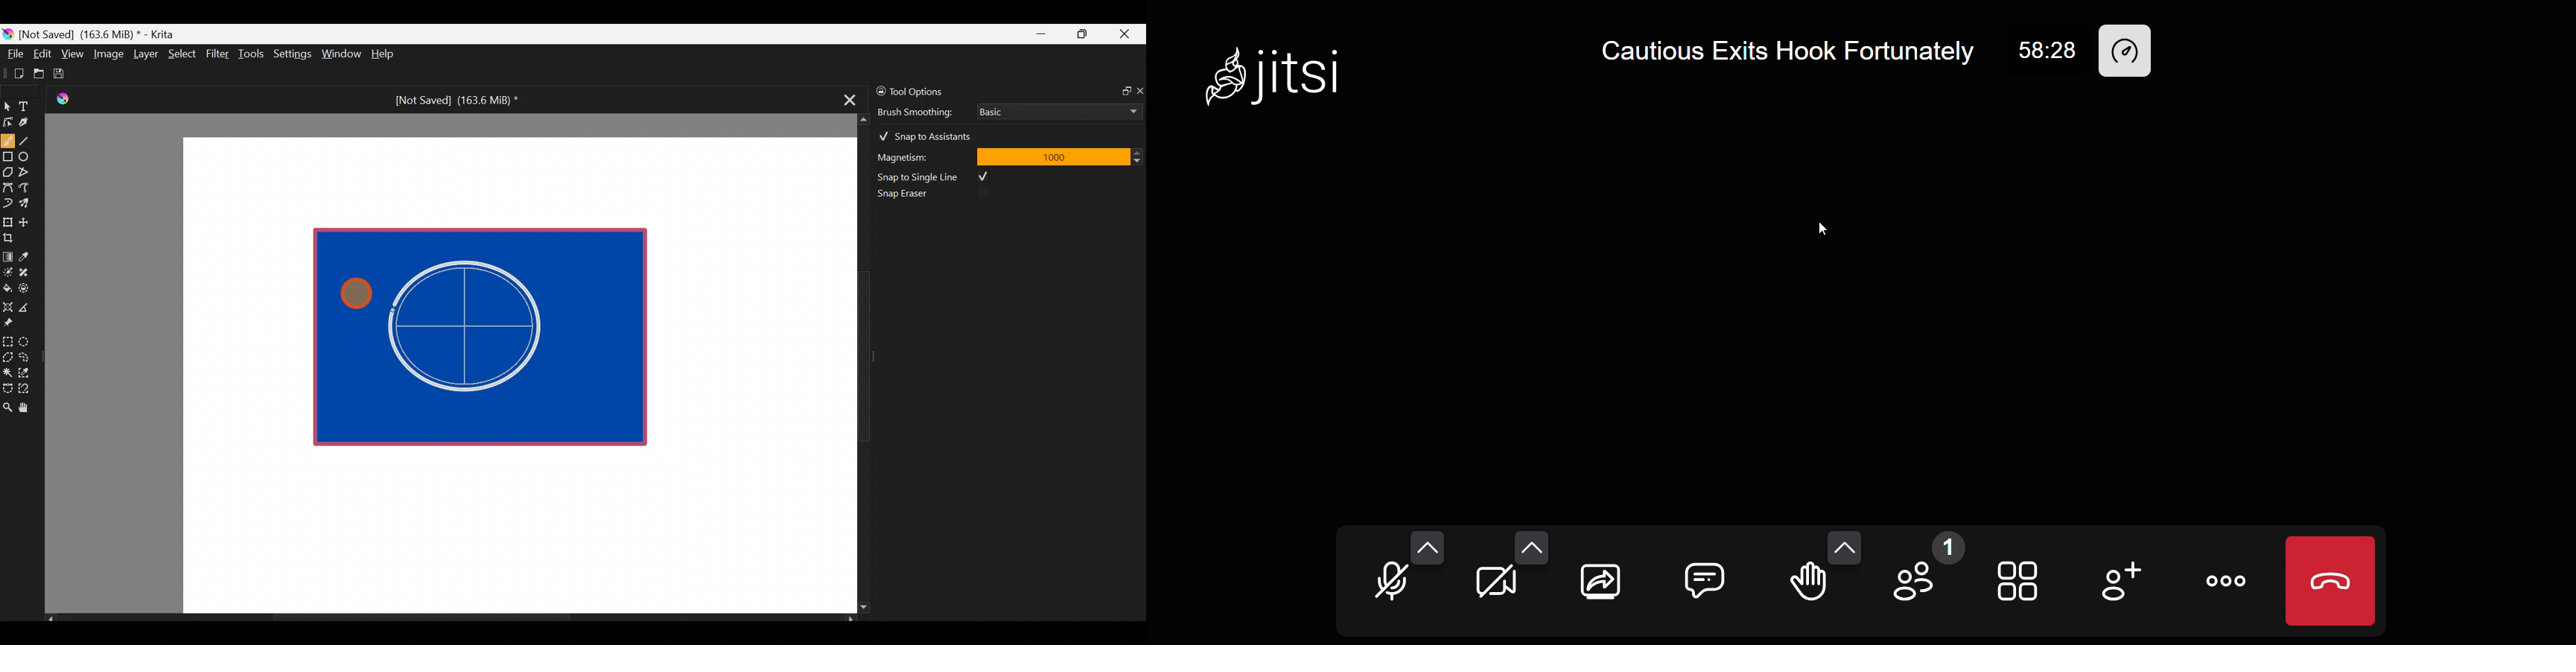 The image size is (2576, 672). Describe the element at coordinates (931, 134) in the screenshot. I see `Snap to assistants` at that location.